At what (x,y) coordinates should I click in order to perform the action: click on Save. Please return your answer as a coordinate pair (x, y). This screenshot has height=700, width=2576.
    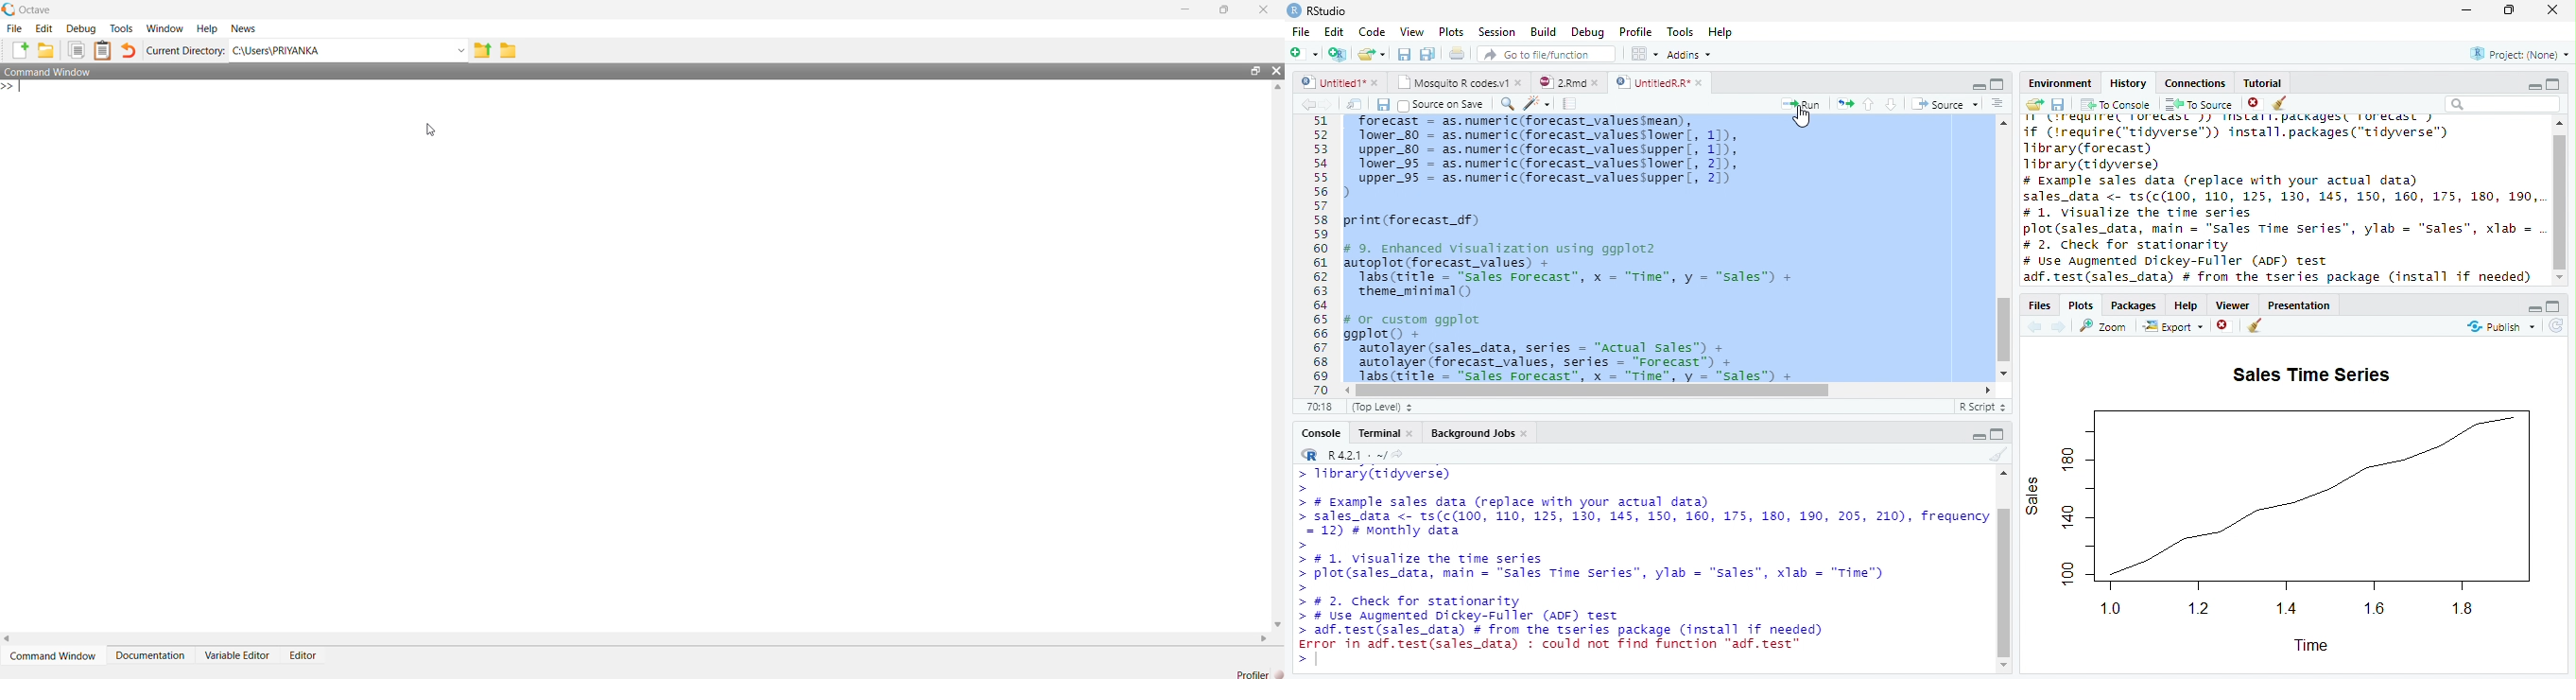
    Looking at the image, I should click on (1403, 53).